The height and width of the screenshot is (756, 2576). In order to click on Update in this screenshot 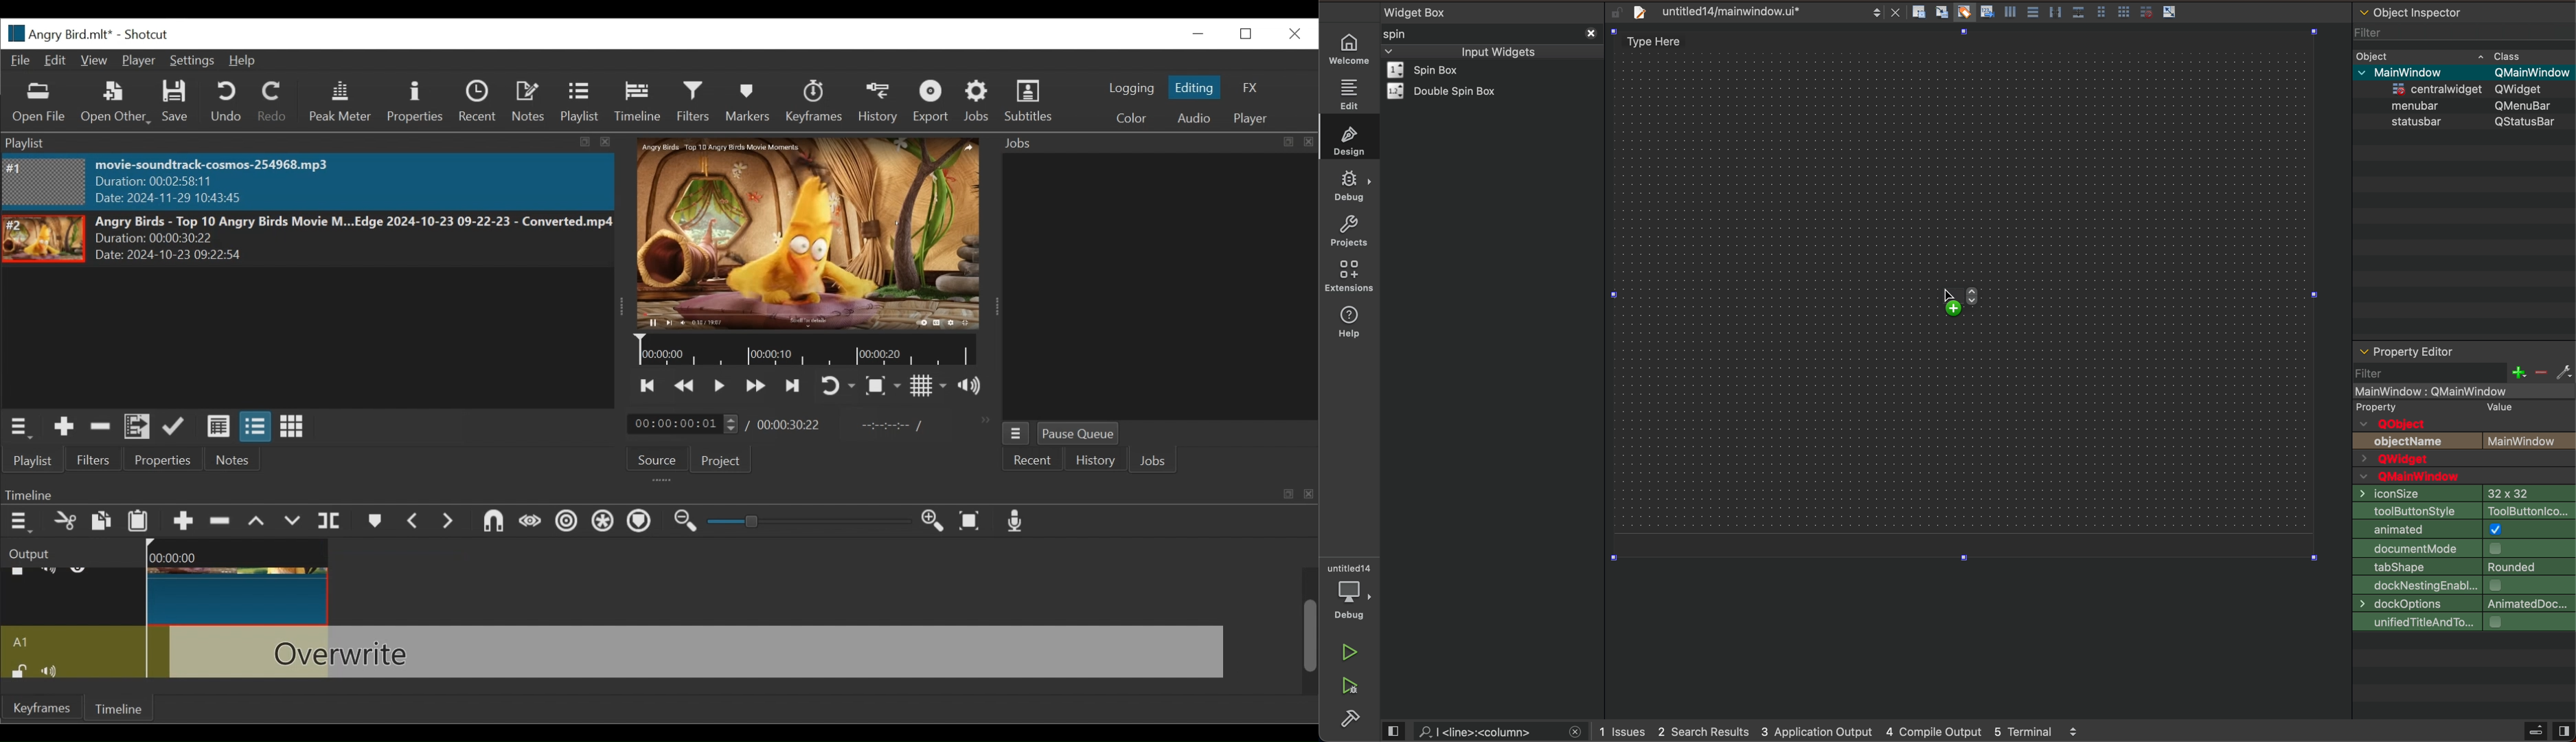, I will do `click(178, 427)`.